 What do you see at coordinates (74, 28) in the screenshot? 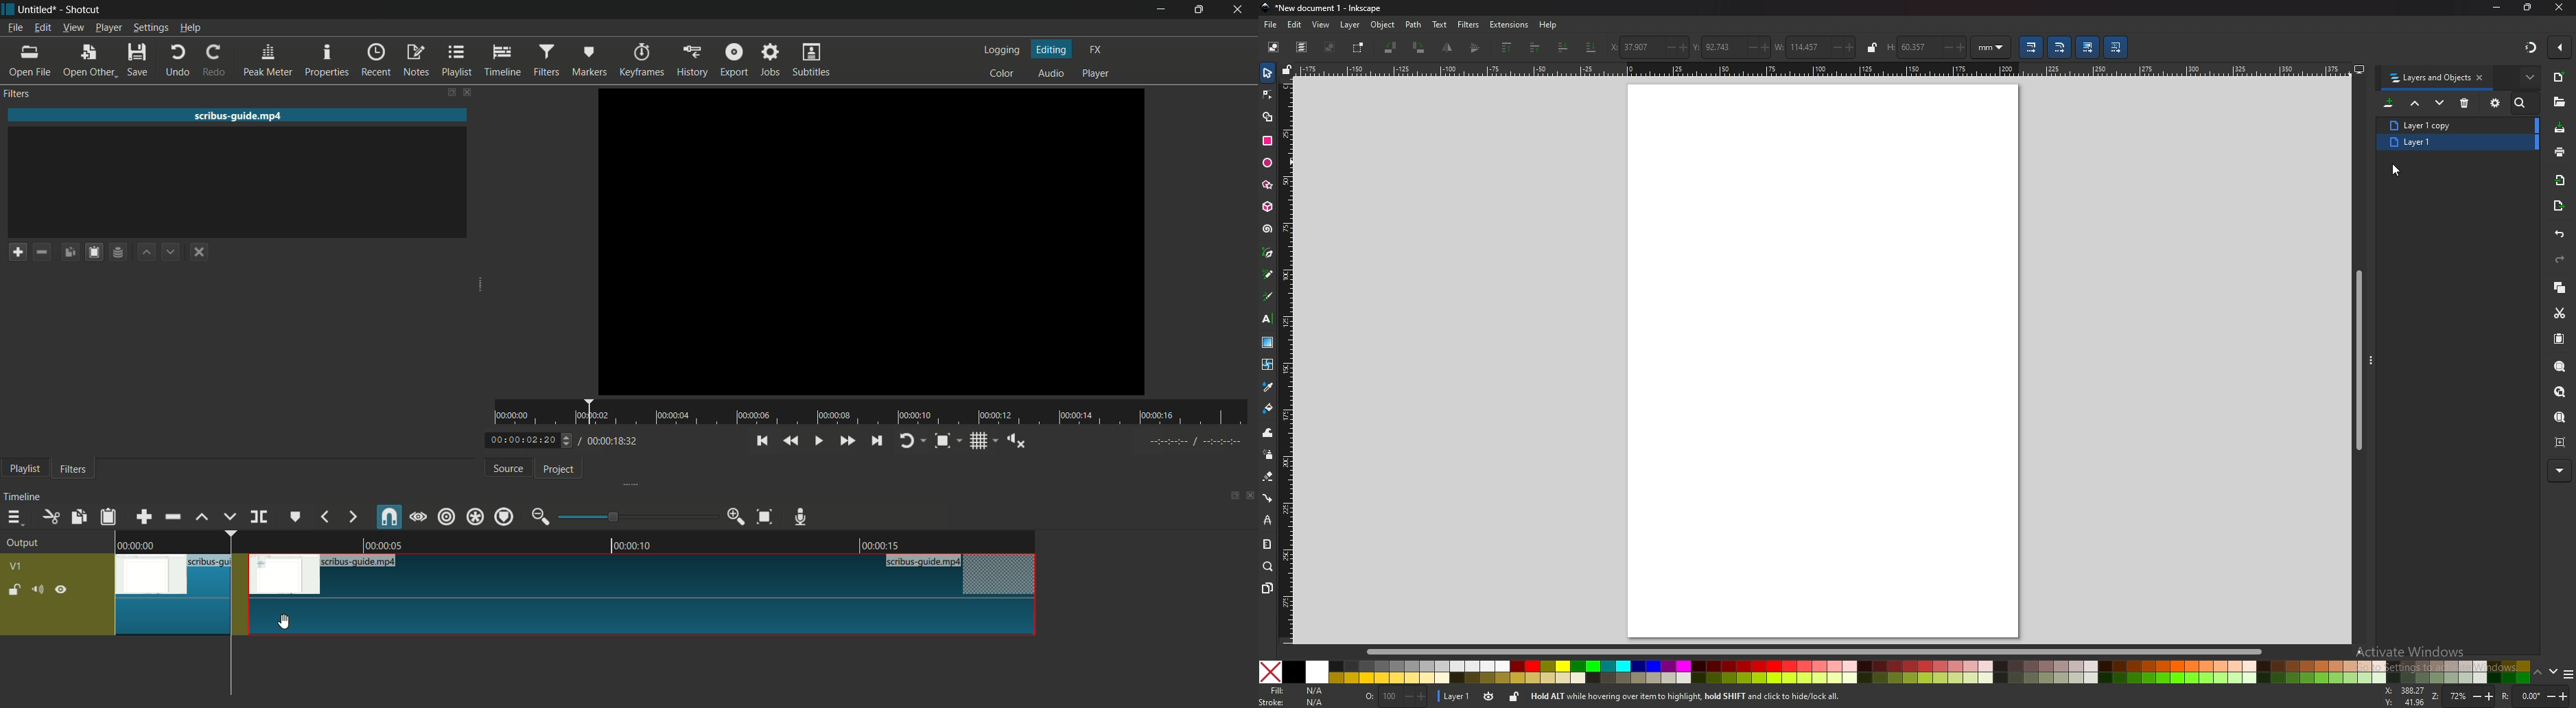
I see `view menu` at bounding box center [74, 28].